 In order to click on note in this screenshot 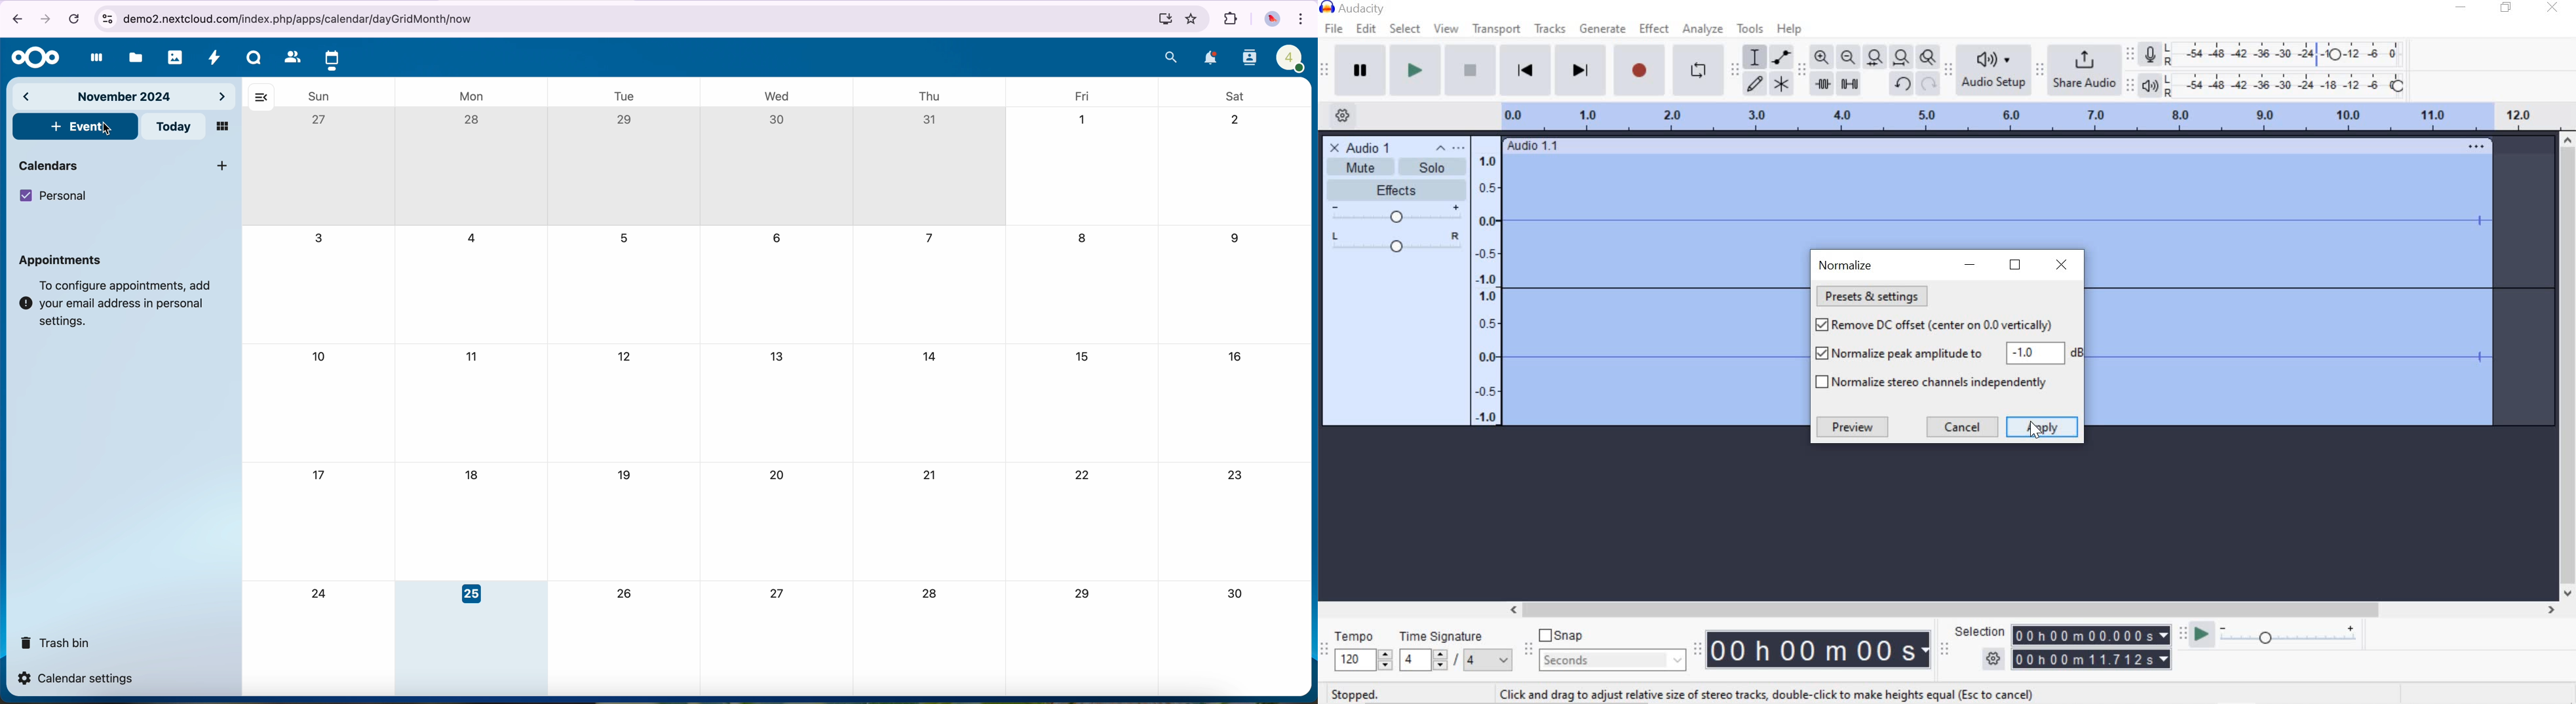, I will do `click(118, 304)`.